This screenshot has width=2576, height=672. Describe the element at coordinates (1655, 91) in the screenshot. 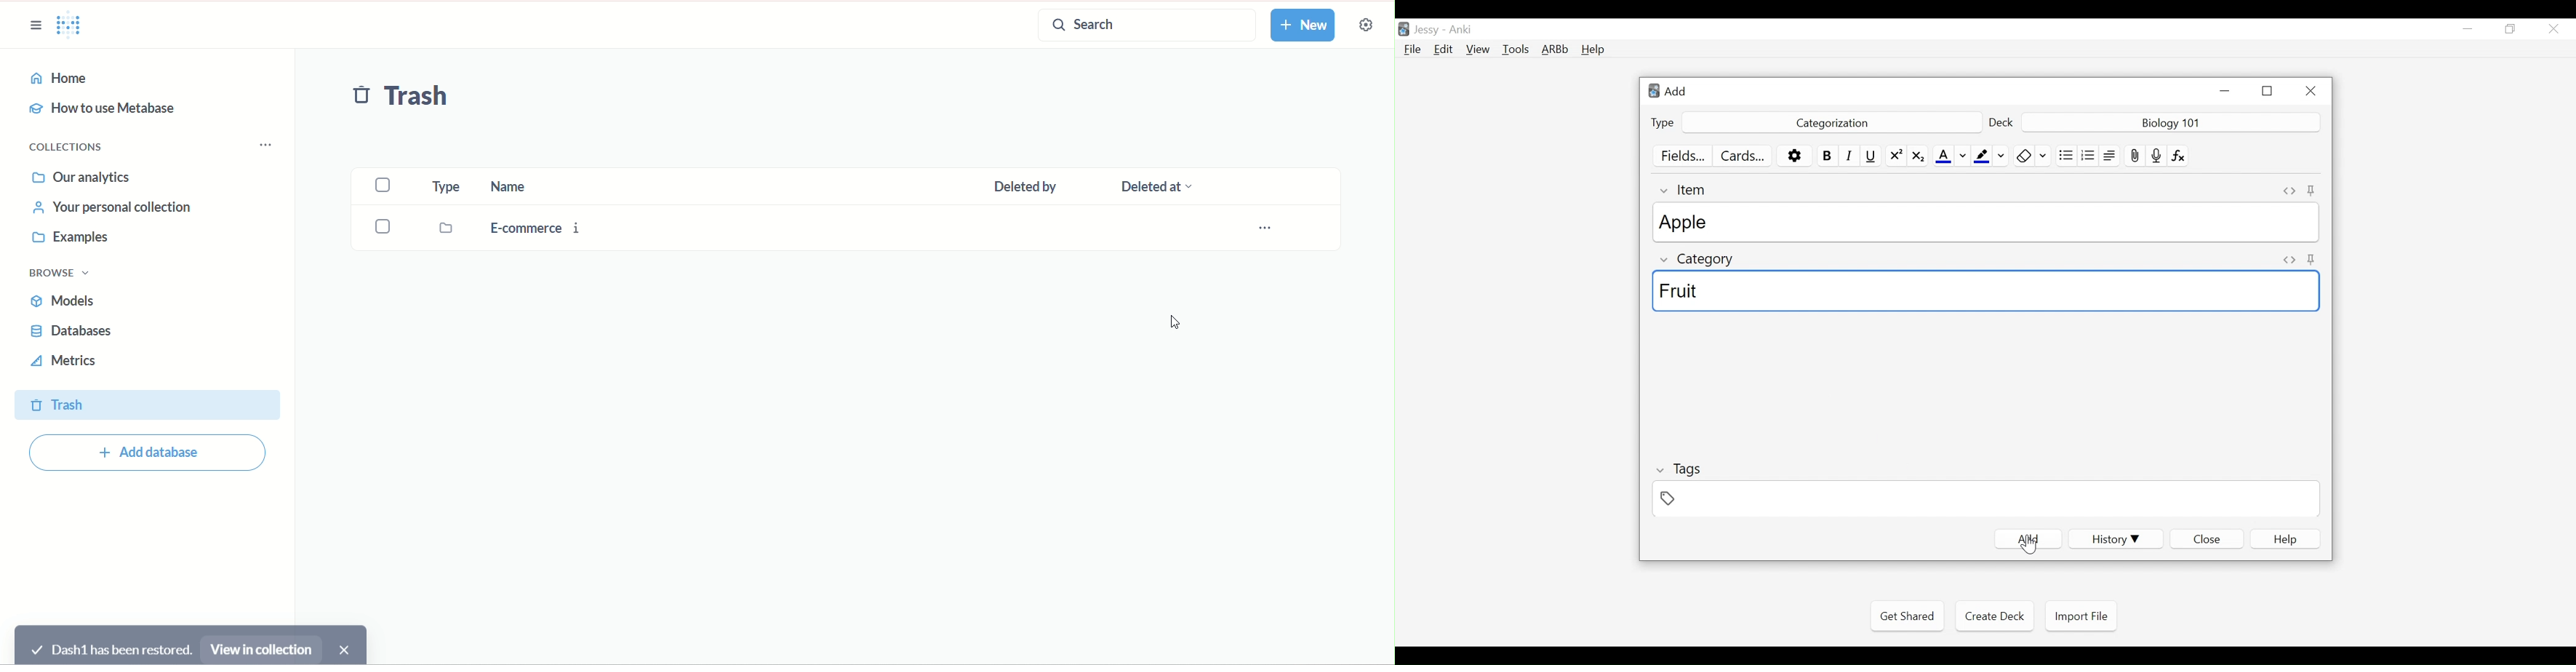

I see `Anki logo` at that location.